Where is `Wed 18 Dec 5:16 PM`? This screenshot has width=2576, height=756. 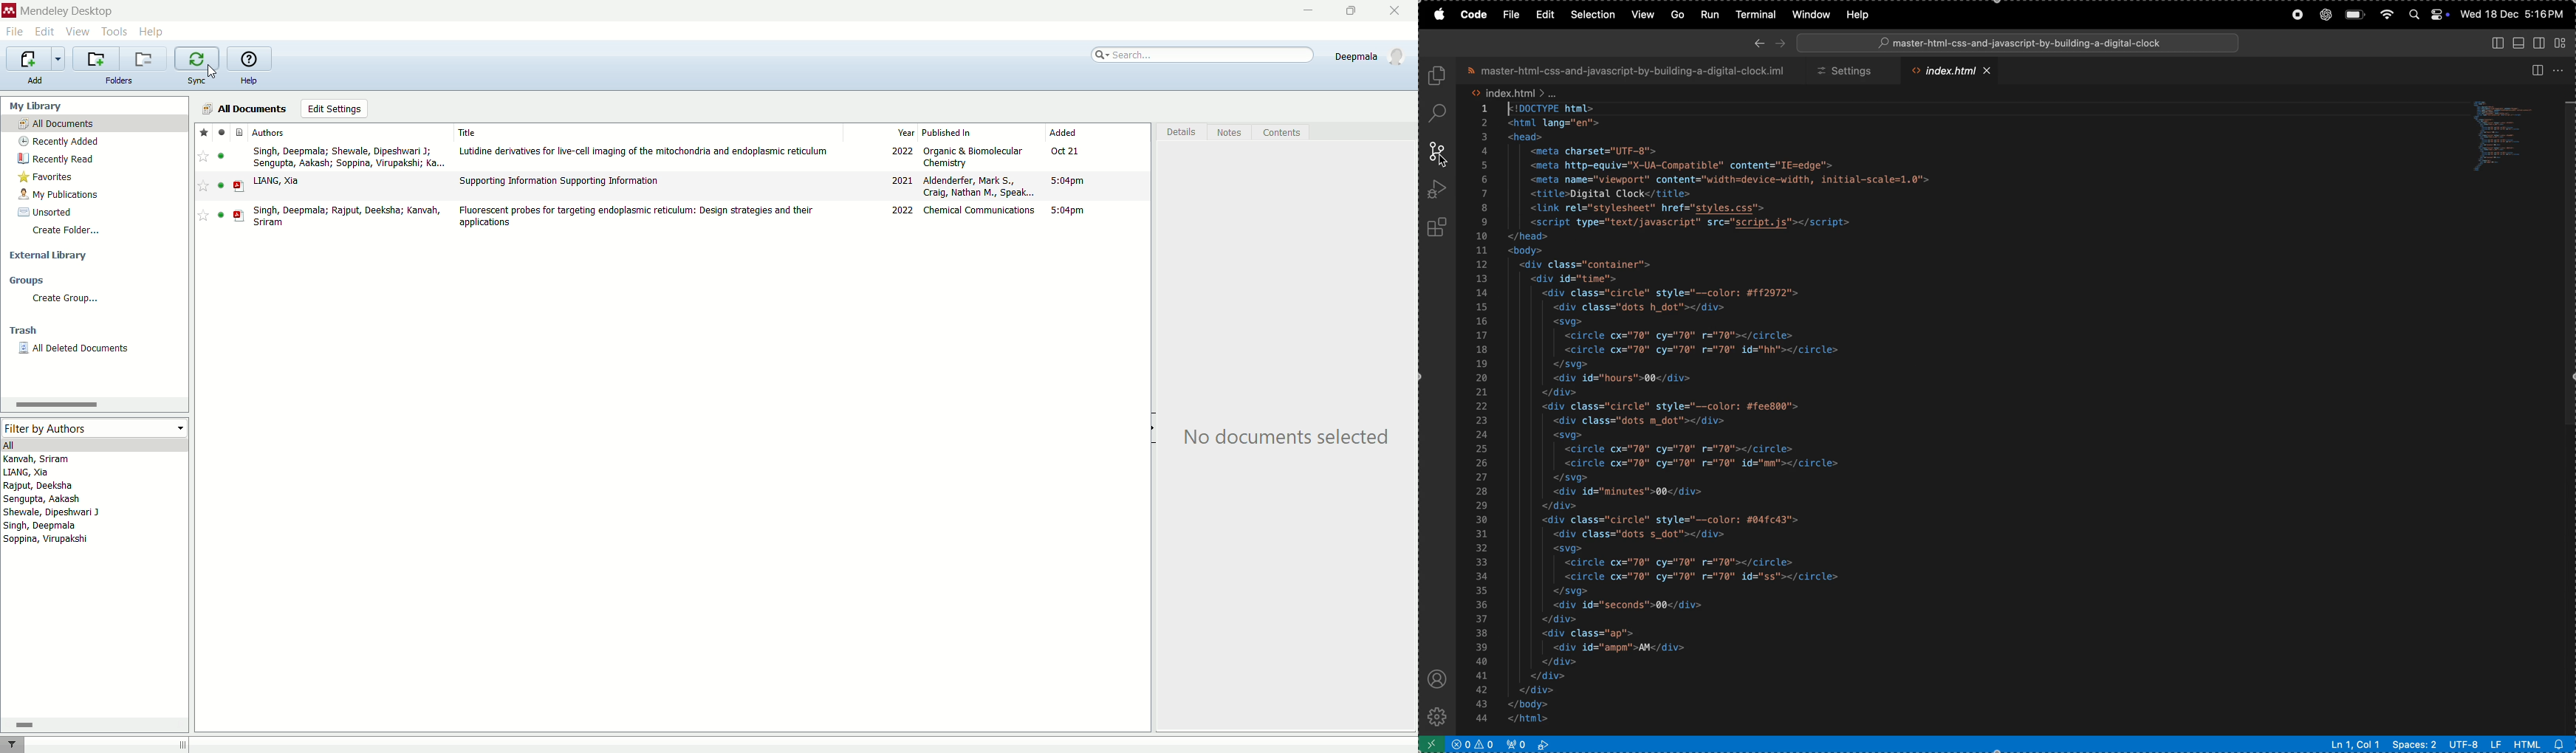
Wed 18 Dec 5:16 PM is located at coordinates (2511, 13).